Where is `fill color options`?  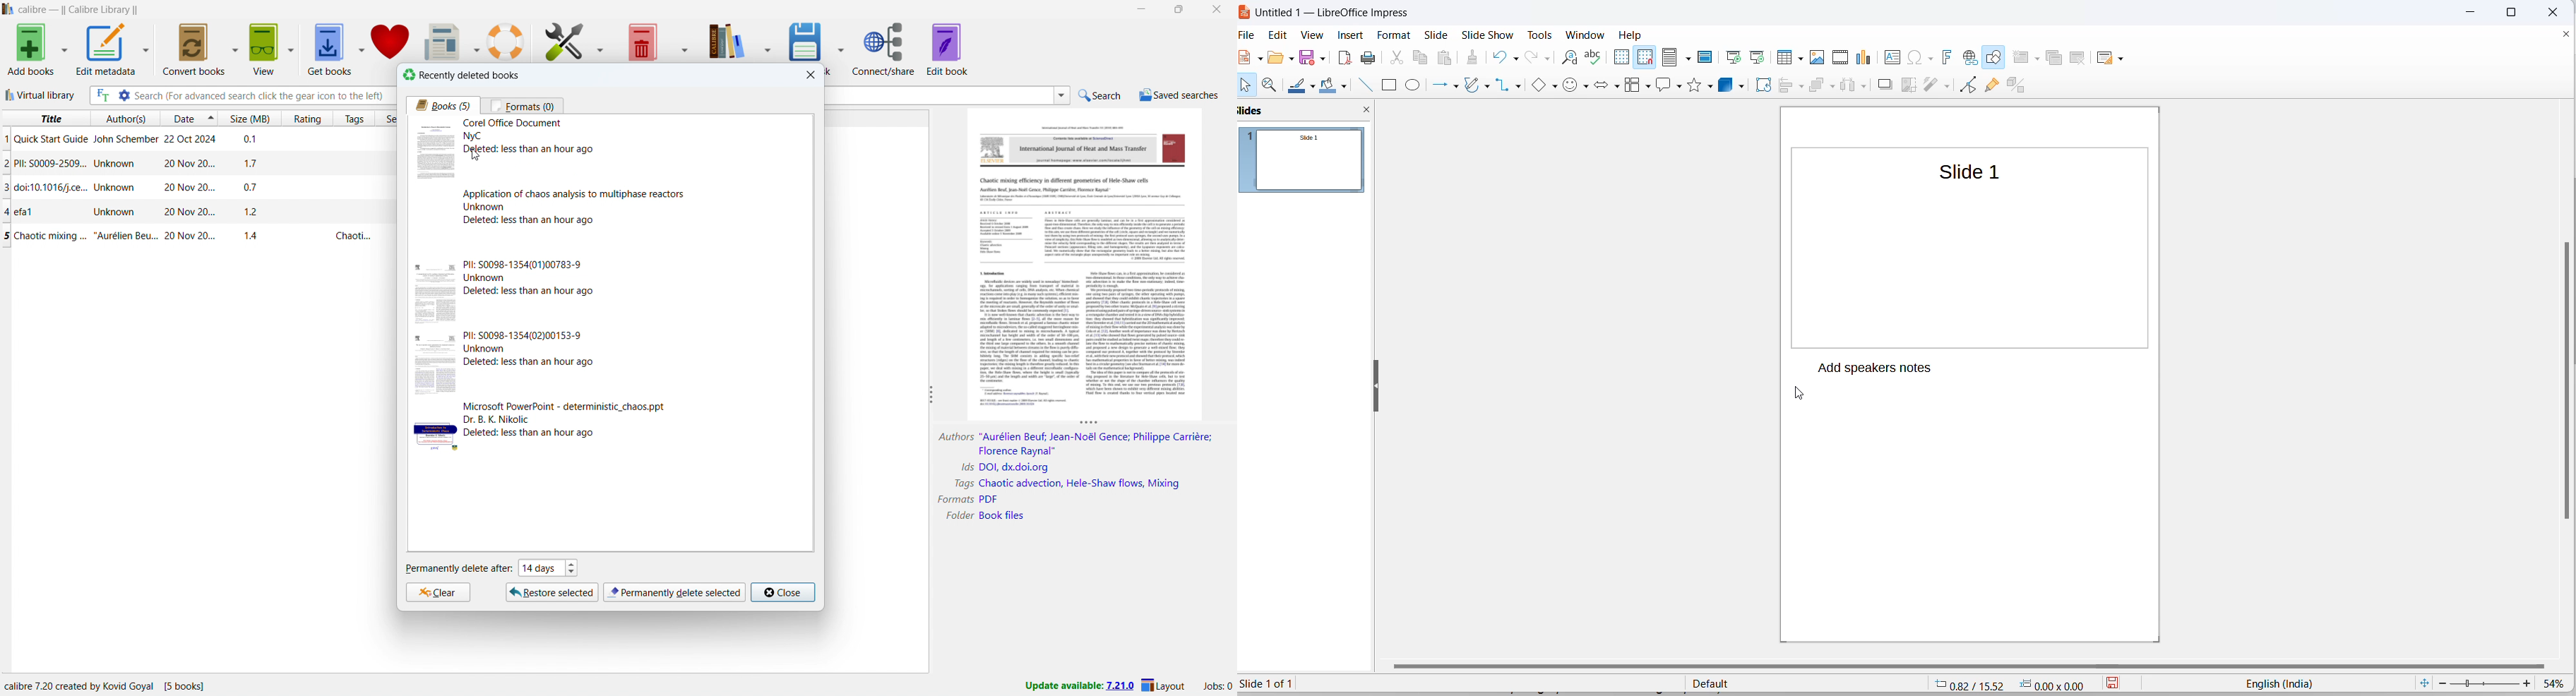
fill color options is located at coordinates (1347, 85).